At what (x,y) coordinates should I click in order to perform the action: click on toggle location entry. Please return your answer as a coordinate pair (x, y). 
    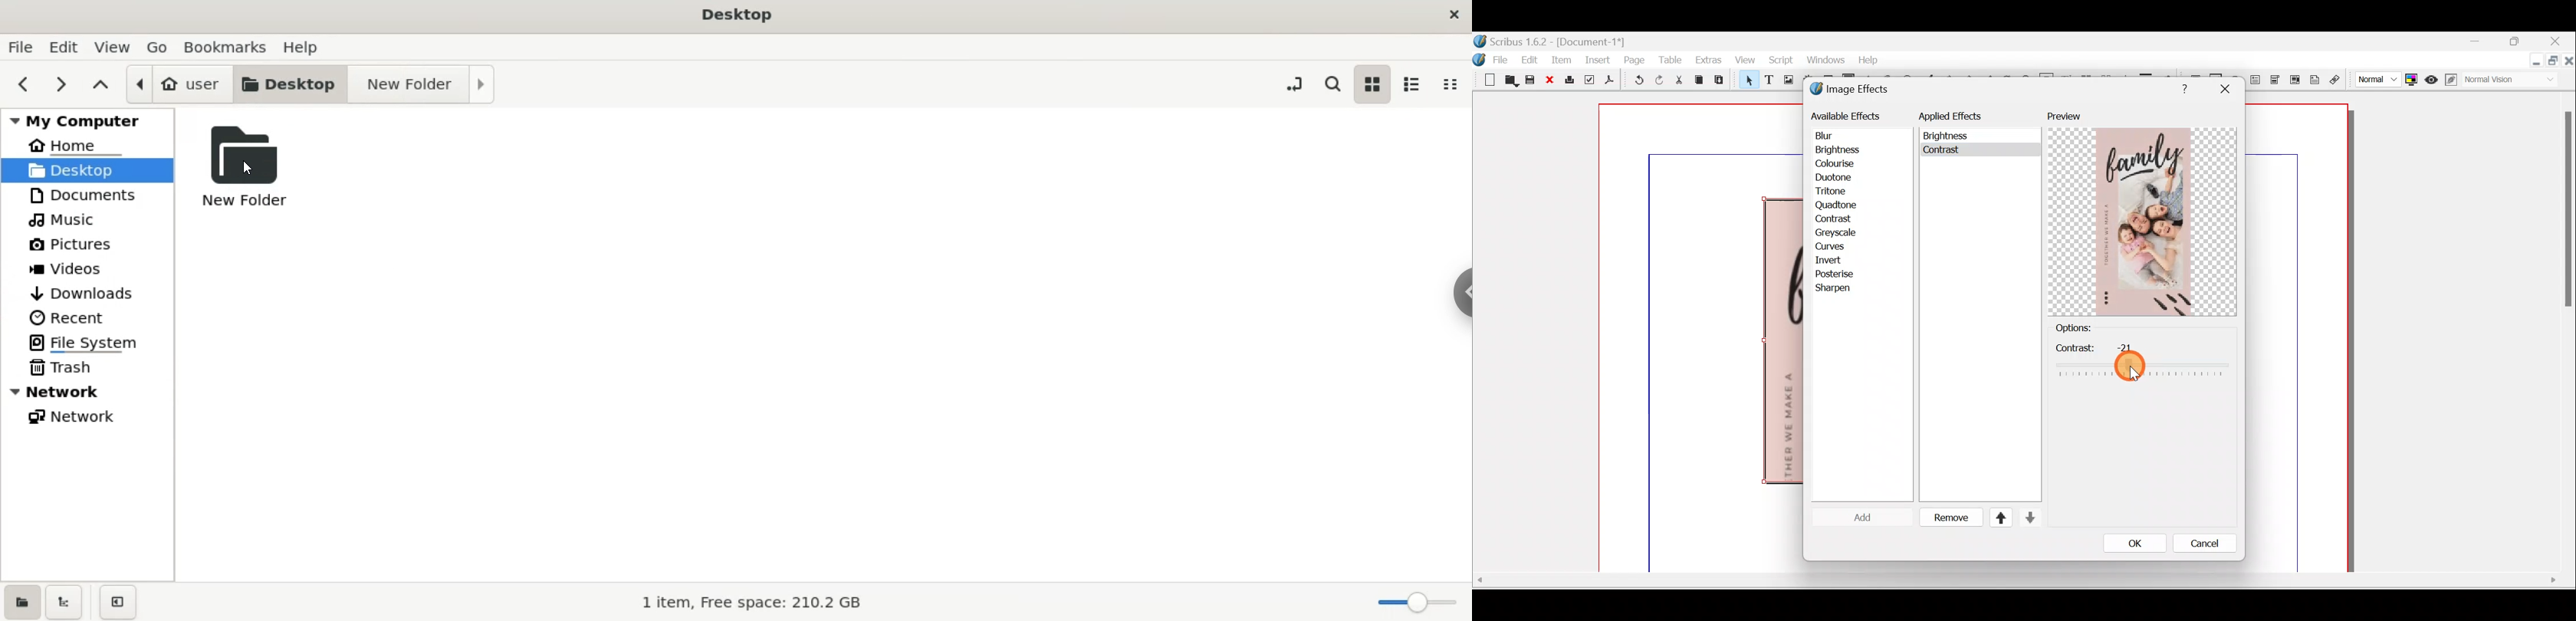
    Looking at the image, I should click on (1295, 83).